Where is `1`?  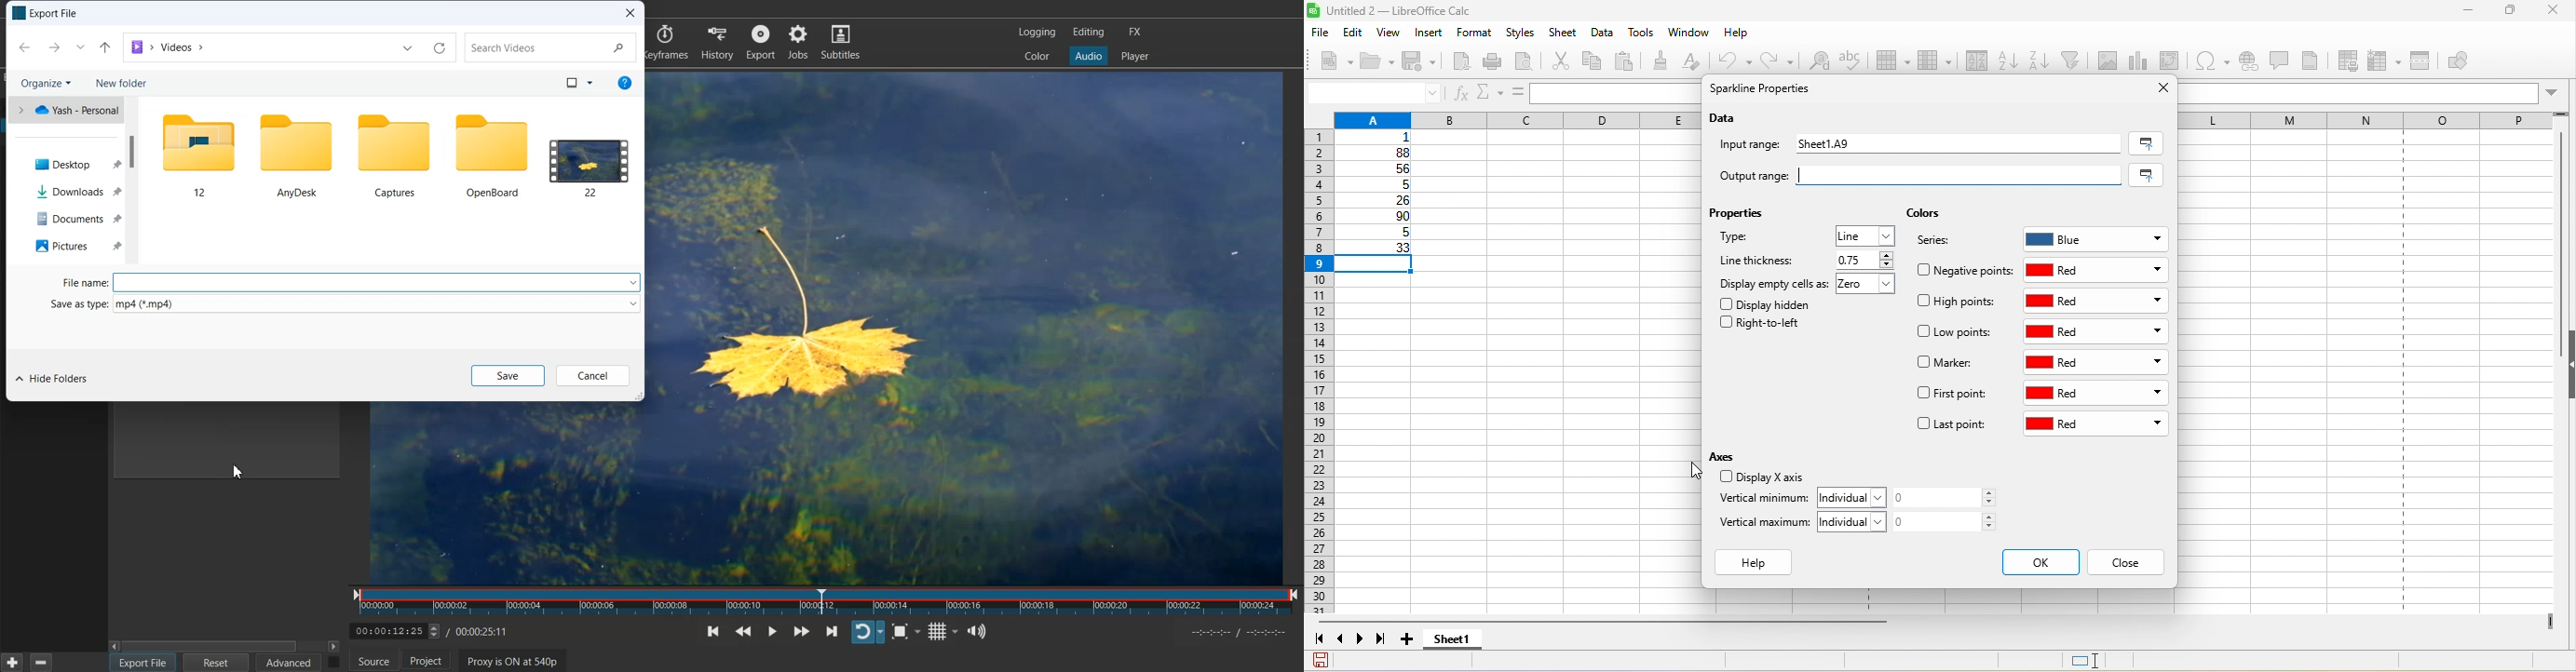
1 is located at coordinates (1380, 138).